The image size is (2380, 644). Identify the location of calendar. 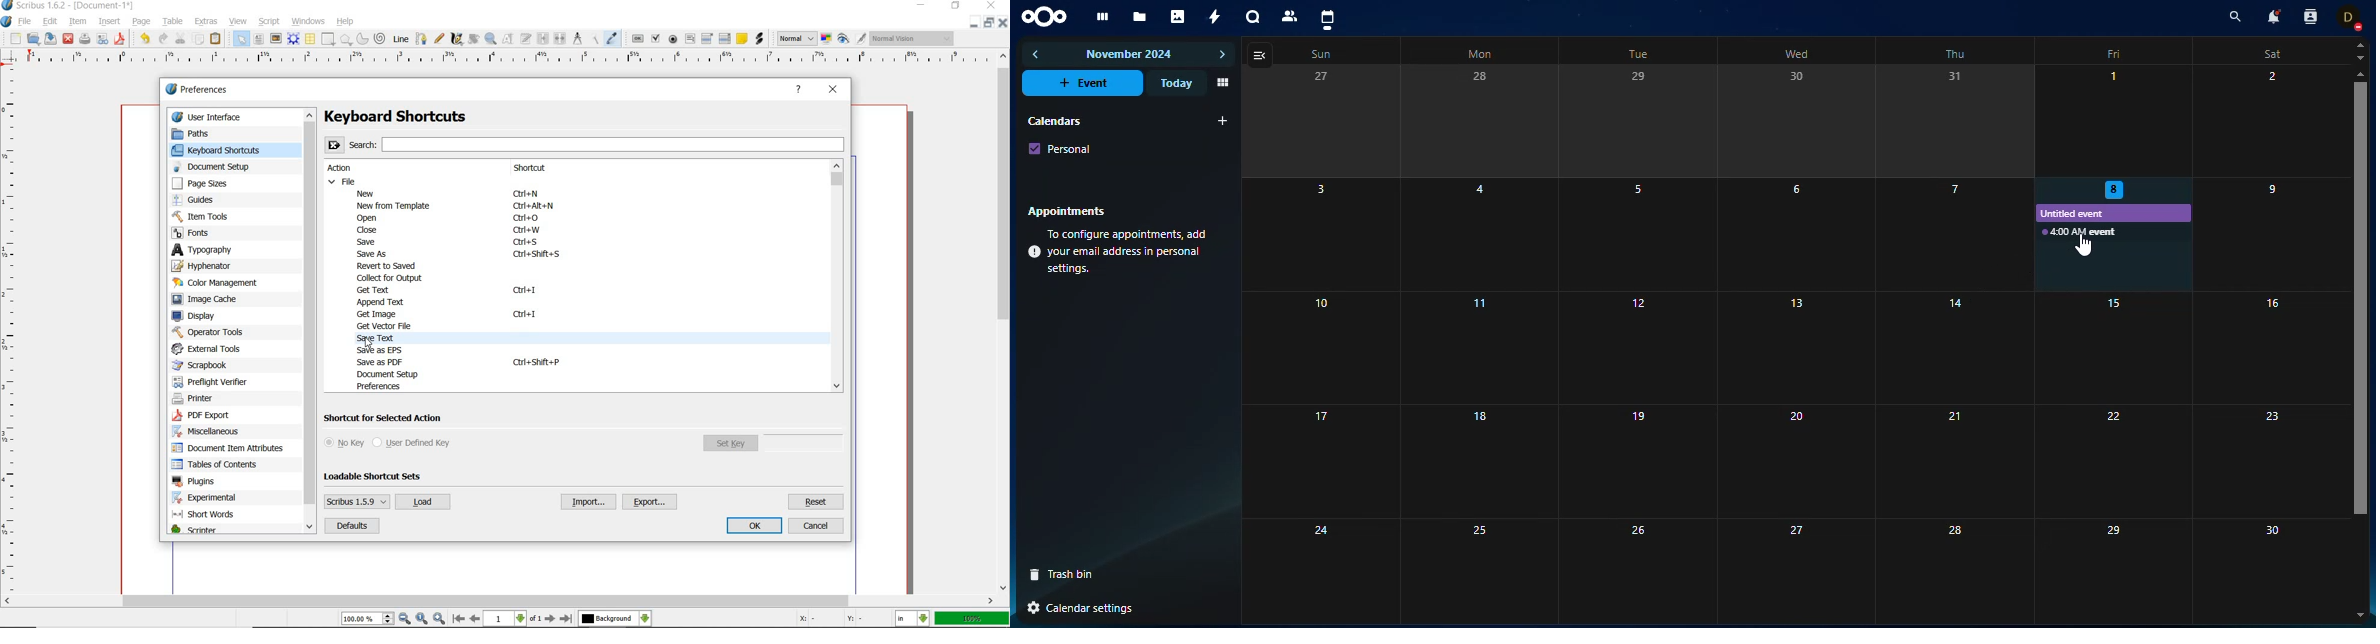
(1327, 19).